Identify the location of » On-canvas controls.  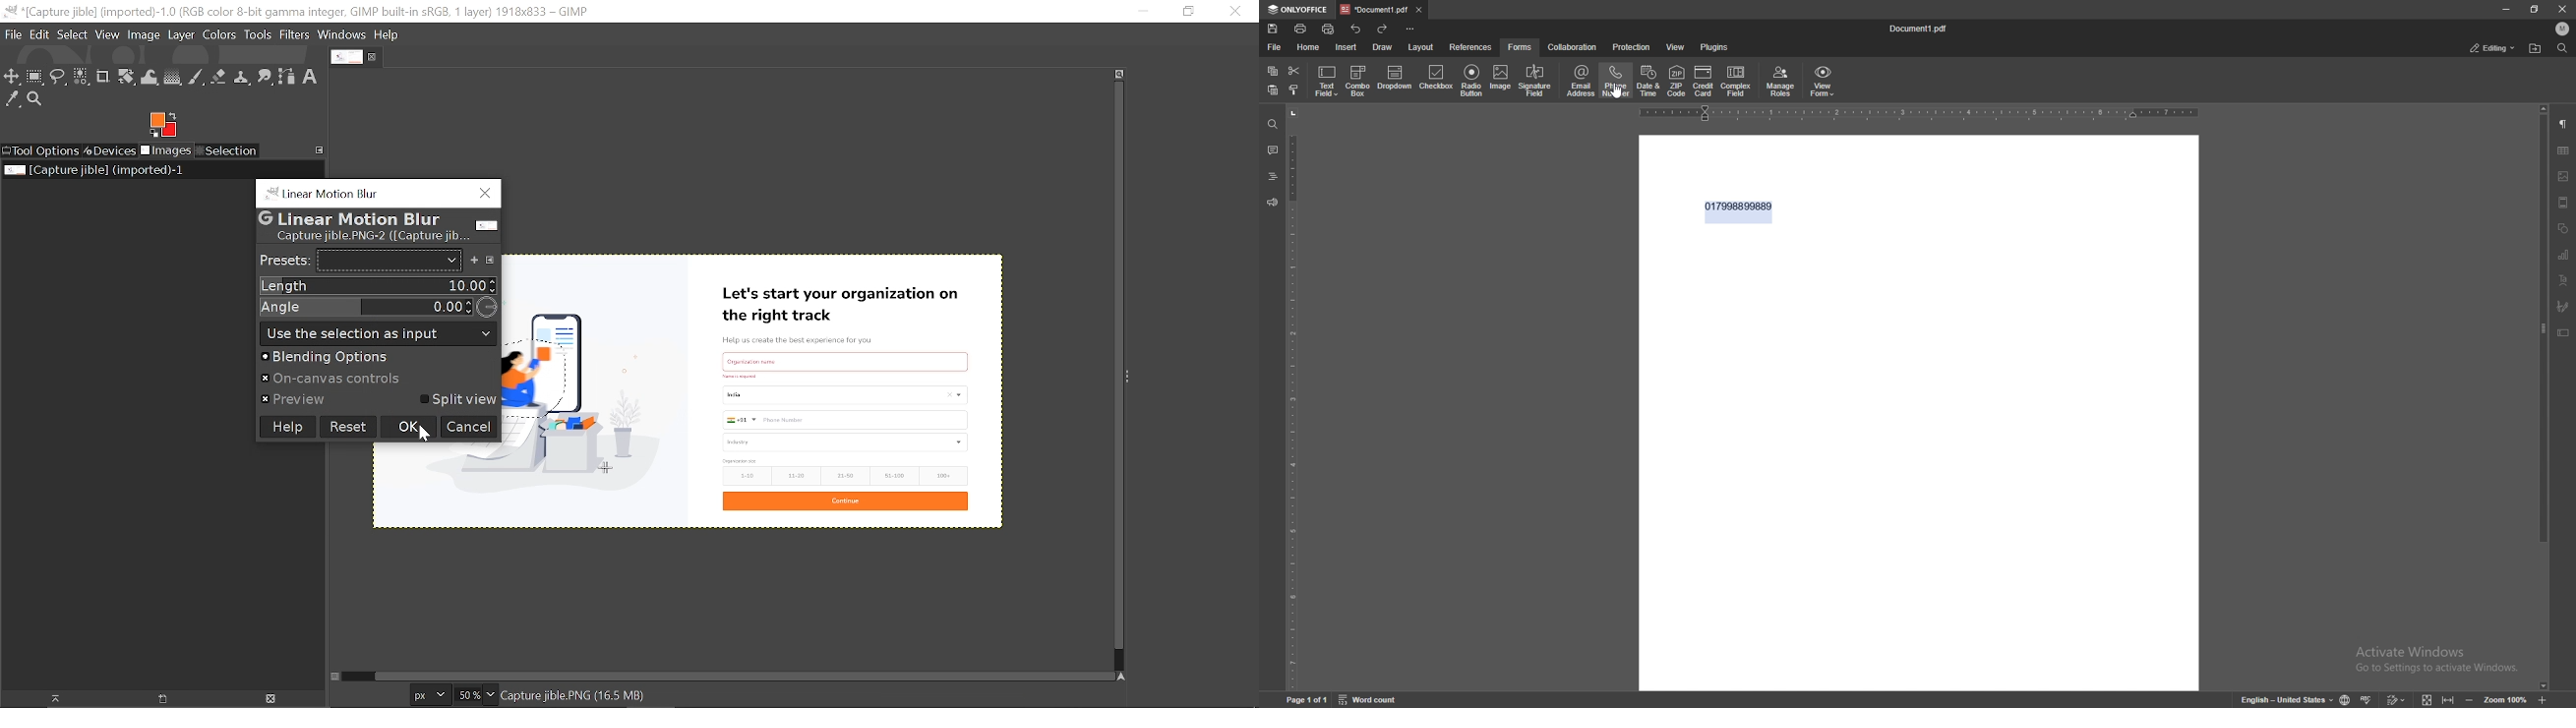
(335, 380).